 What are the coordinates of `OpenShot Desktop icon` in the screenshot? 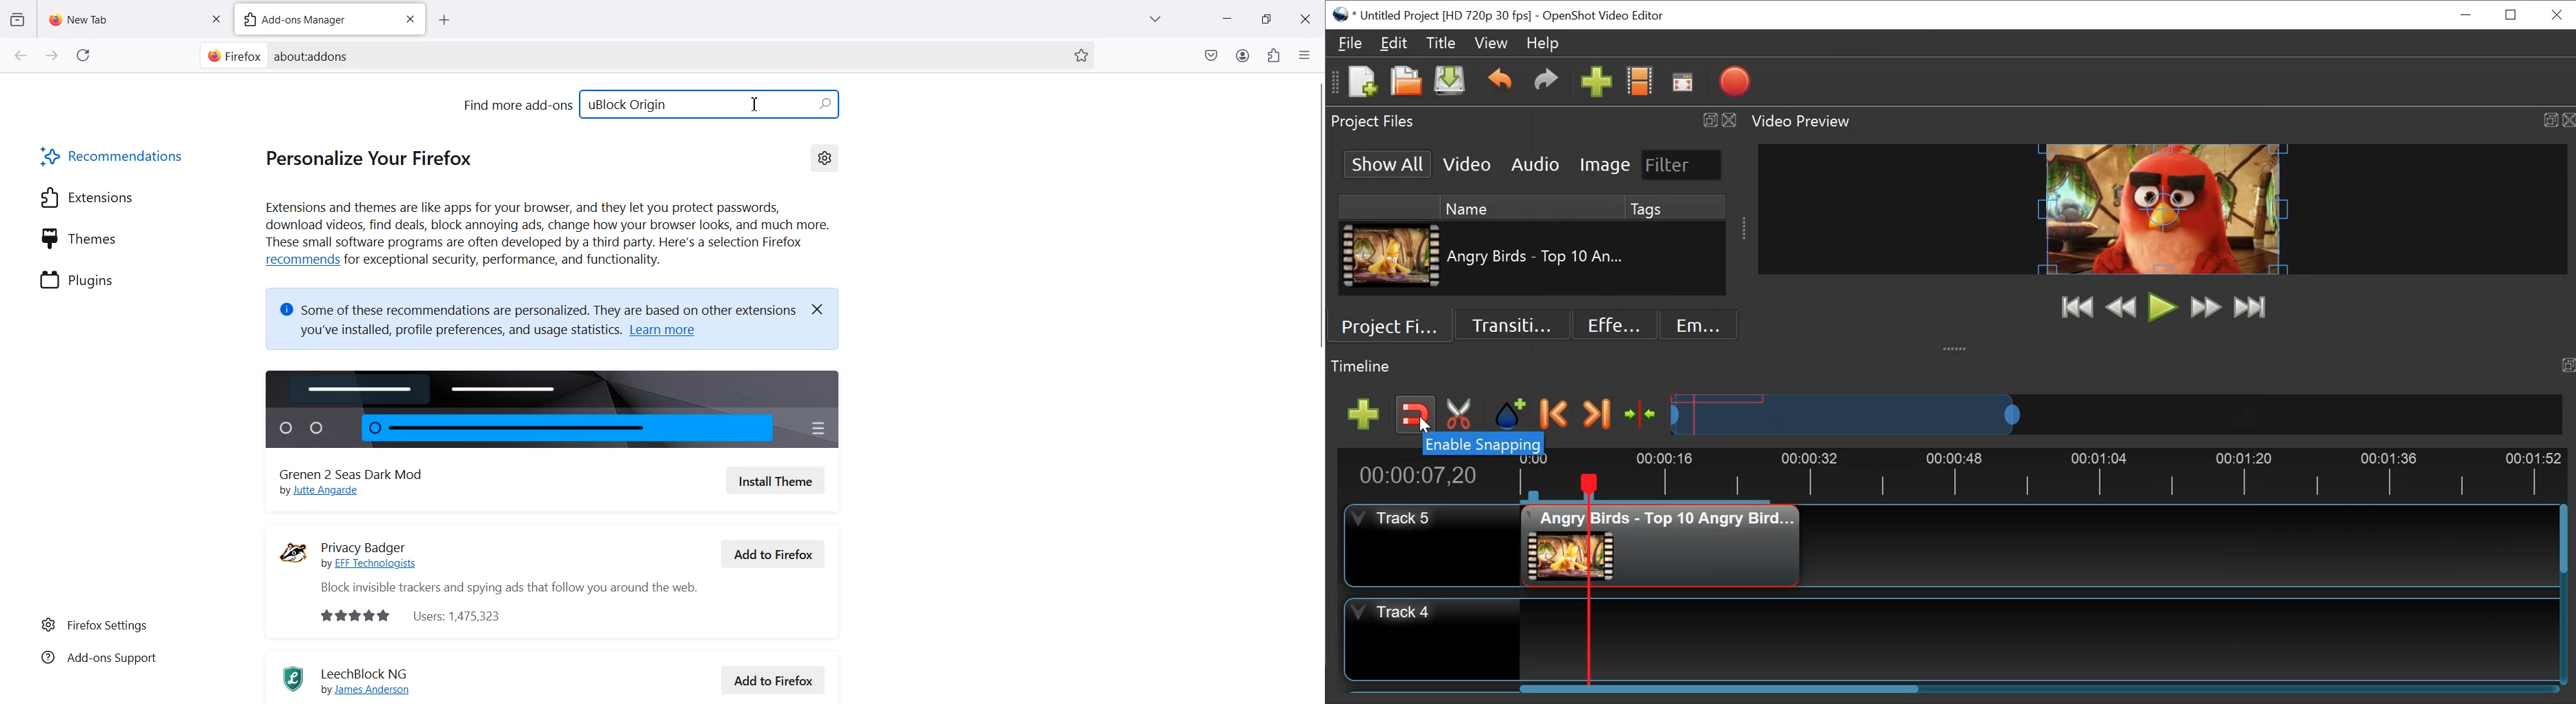 It's located at (1339, 14).